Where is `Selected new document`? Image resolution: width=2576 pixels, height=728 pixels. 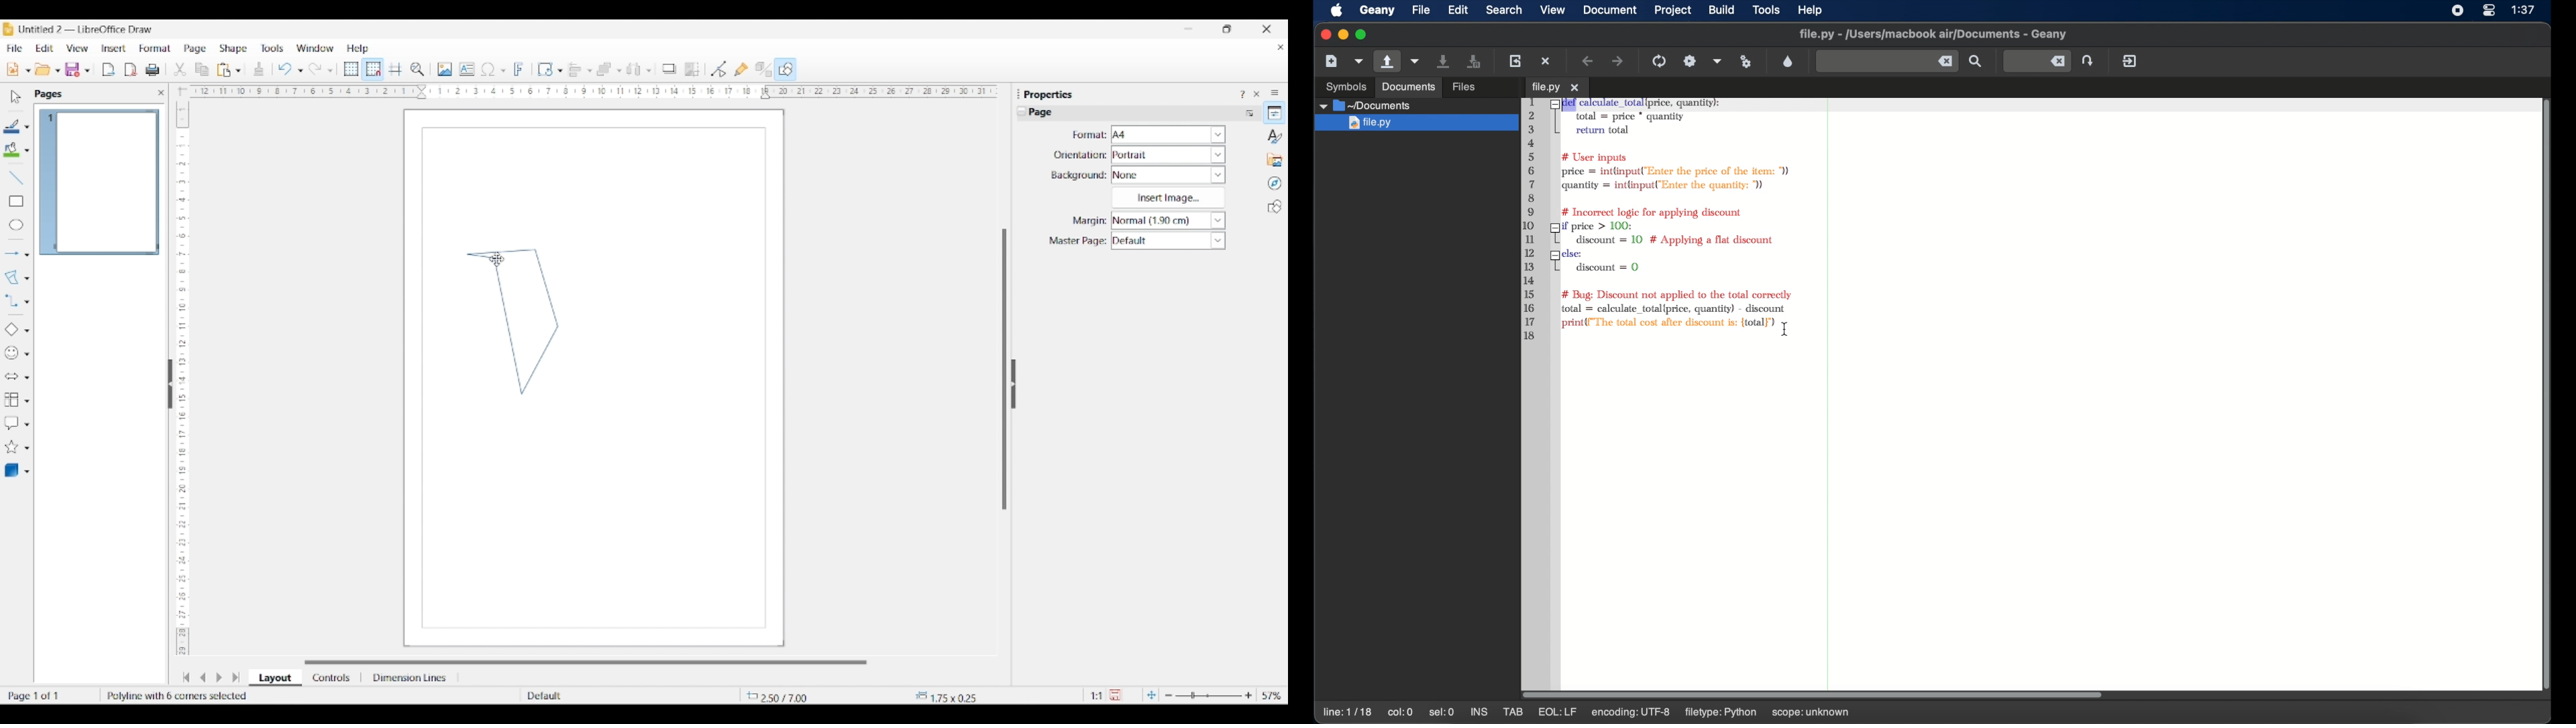
Selected new document is located at coordinates (13, 69).